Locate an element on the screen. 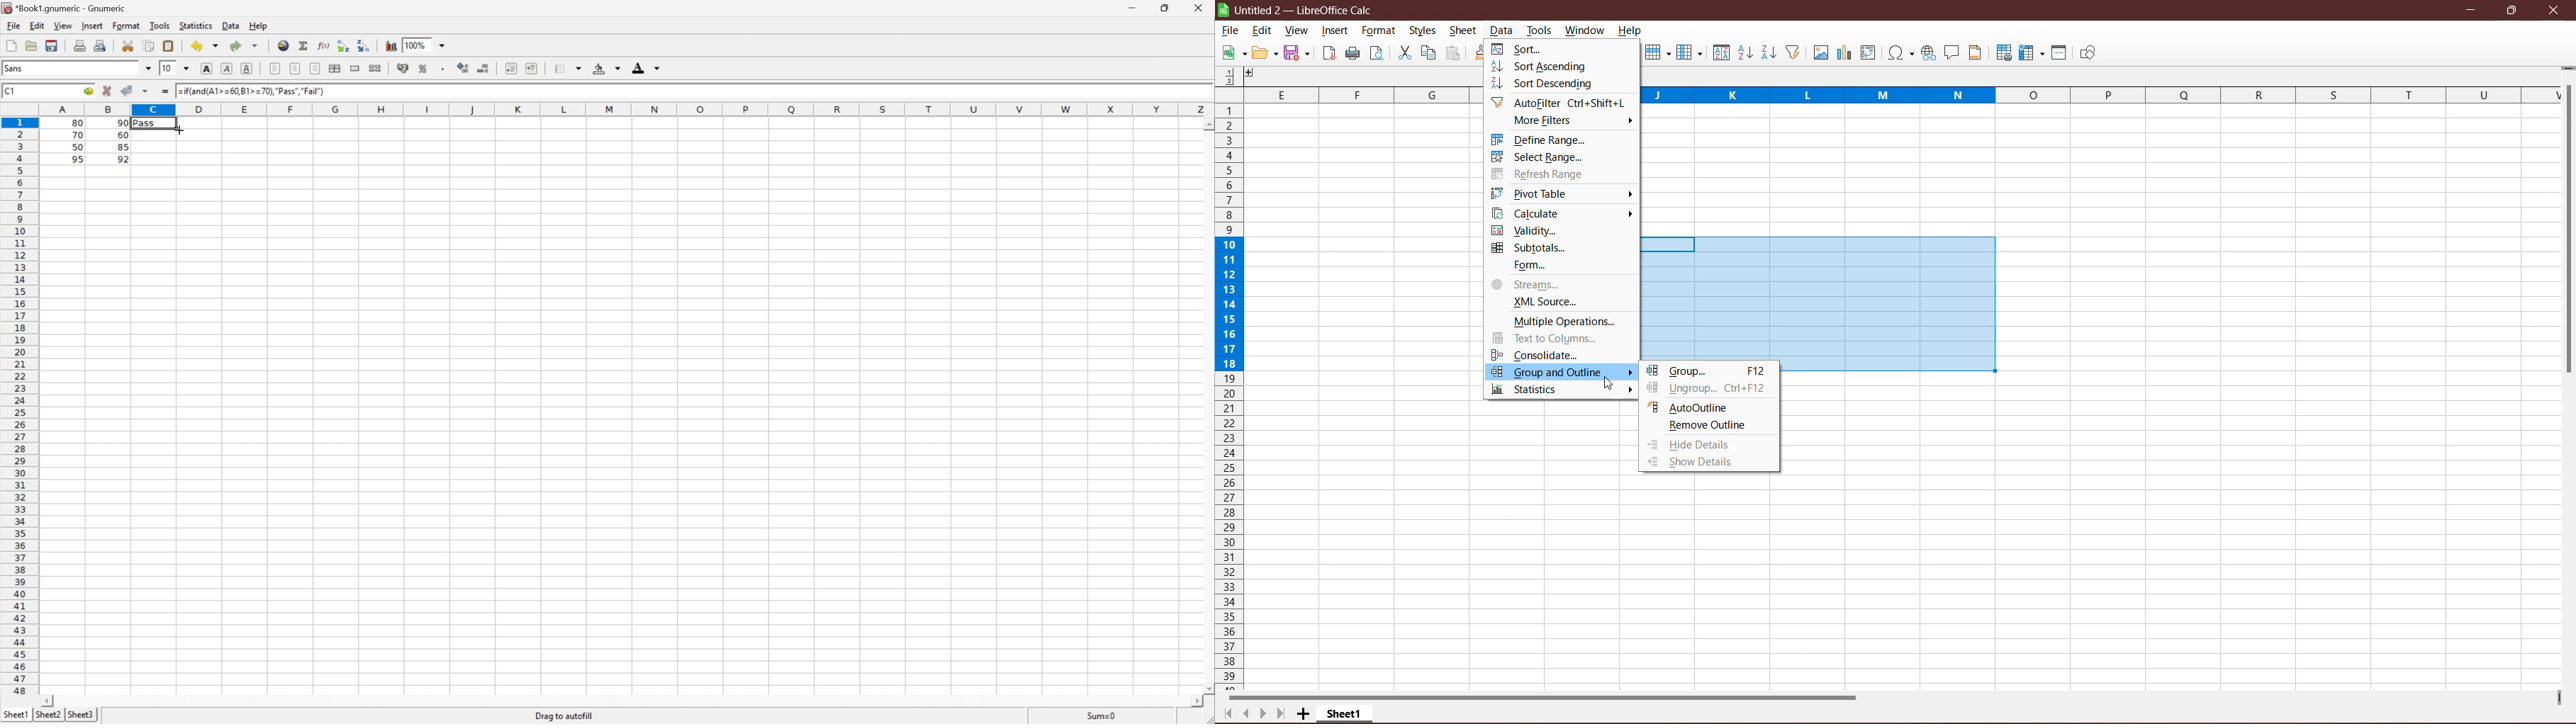  Horizontal Scroll Bar is located at coordinates (1552, 696).